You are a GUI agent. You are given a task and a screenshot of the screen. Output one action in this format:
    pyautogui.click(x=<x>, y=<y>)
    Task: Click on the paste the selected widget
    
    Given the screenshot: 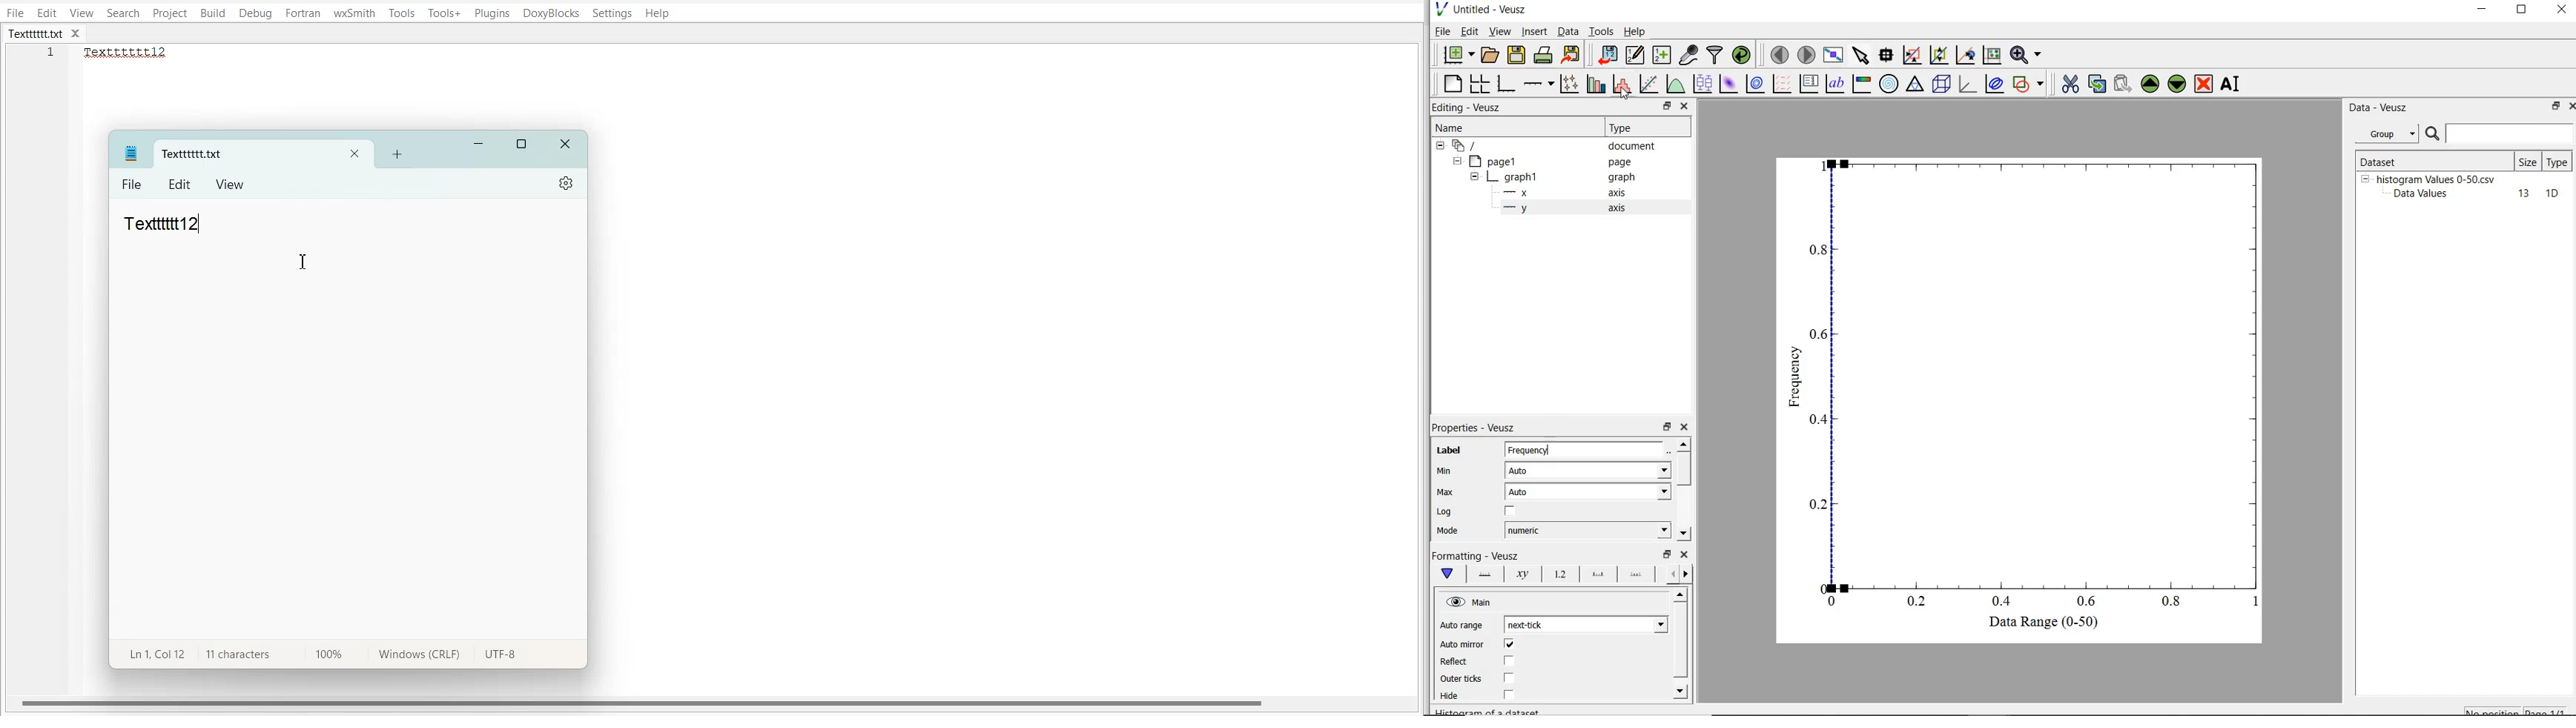 What is the action you would take?
    pyautogui.click(x=2122, y=85)
    